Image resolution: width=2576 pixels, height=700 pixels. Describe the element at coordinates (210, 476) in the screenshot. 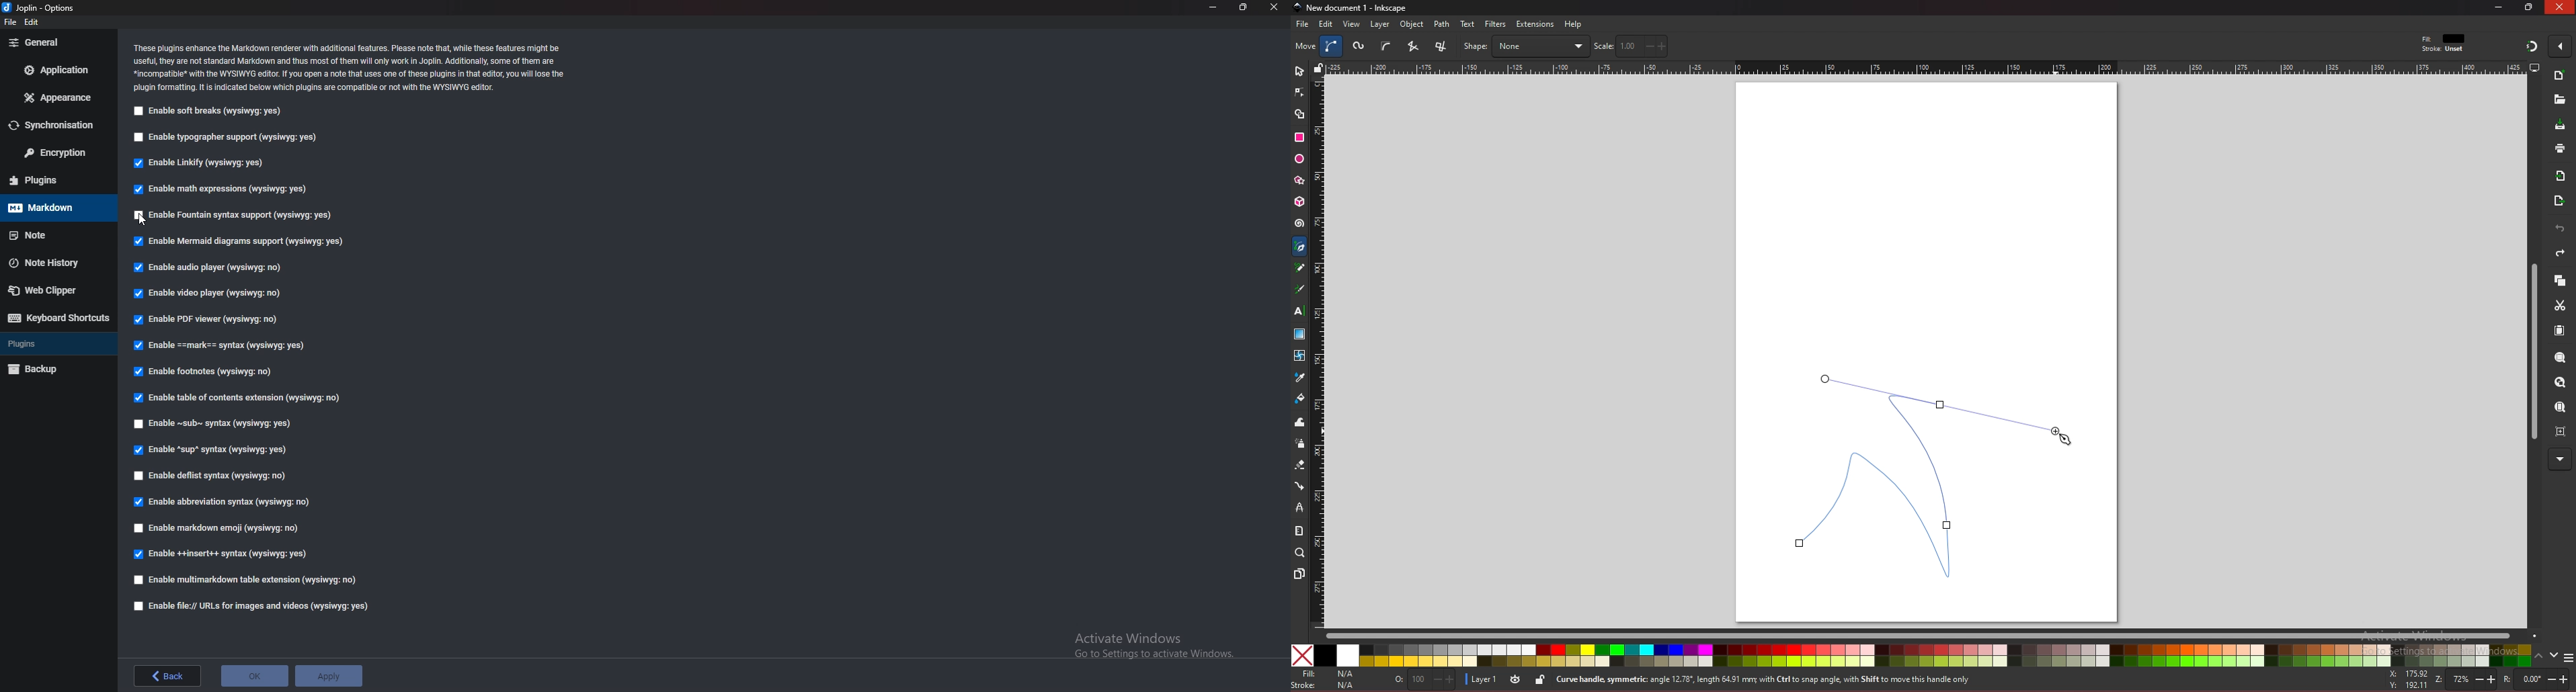

I see `enable deflist syntax` at that location.